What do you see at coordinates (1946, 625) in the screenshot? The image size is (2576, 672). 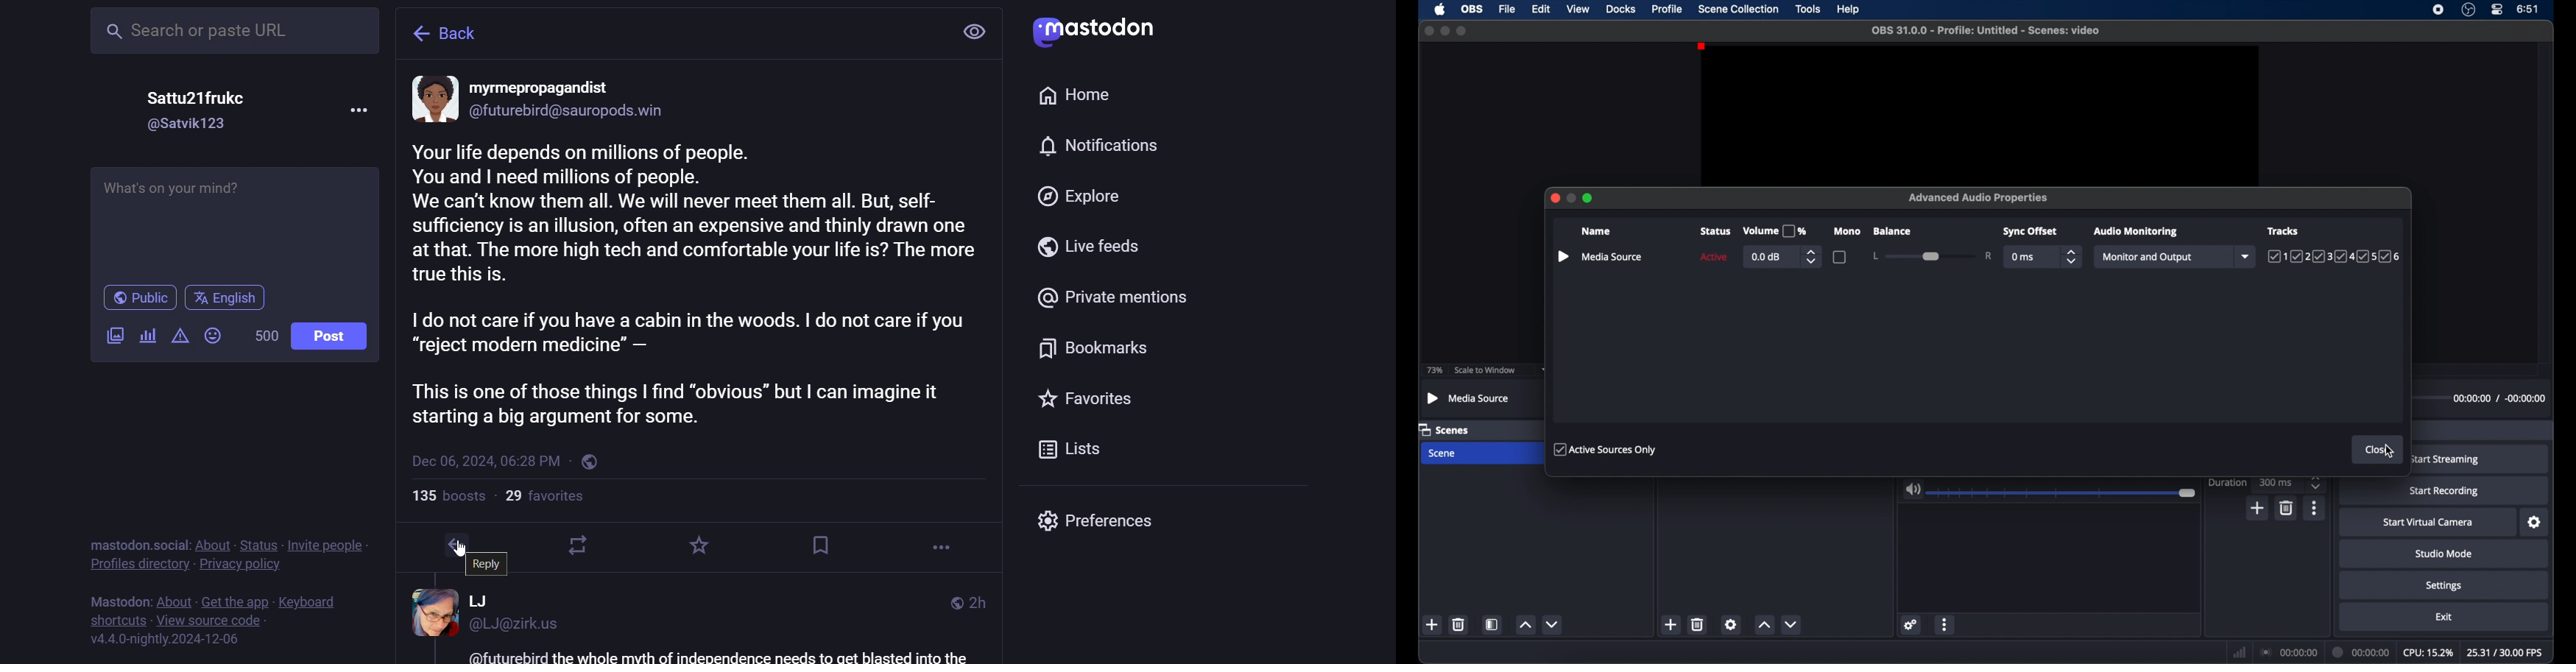 I see `more options` at bounding box center [1946, 625].